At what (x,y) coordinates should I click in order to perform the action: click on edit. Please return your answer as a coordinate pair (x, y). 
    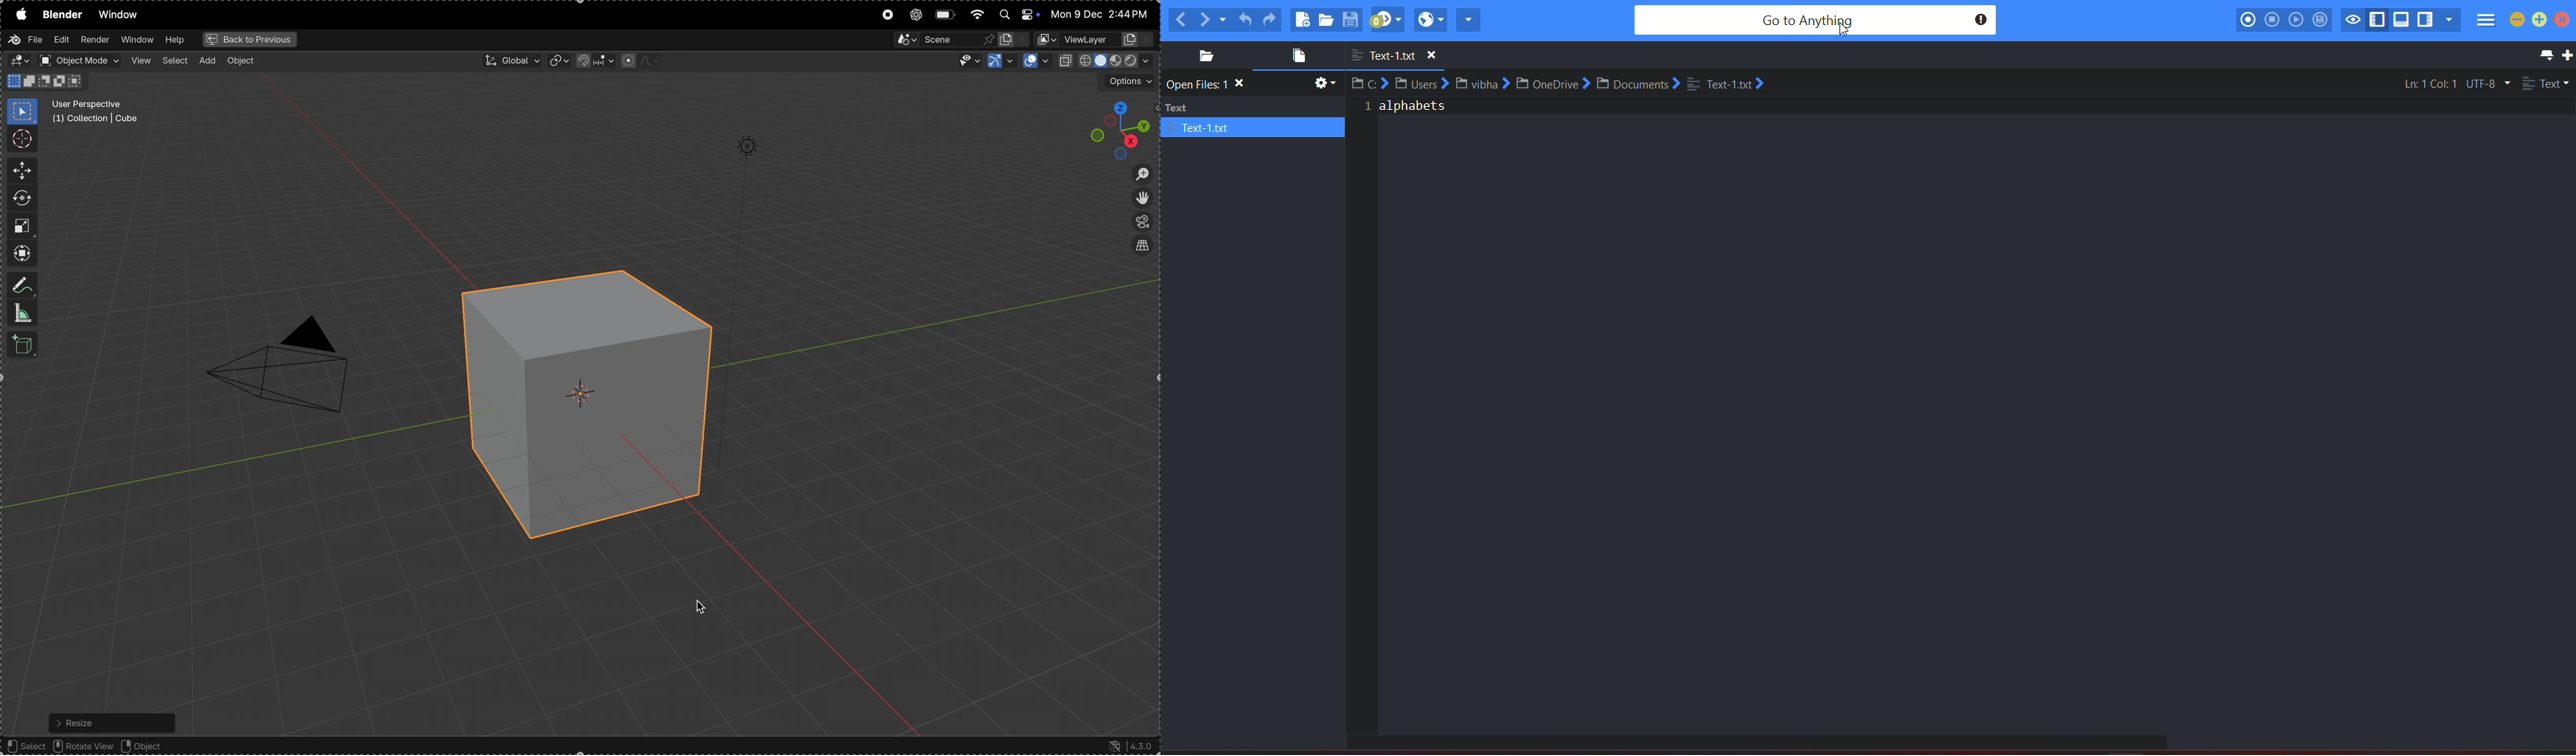
    Looking at the image, I should click on (59, 40).